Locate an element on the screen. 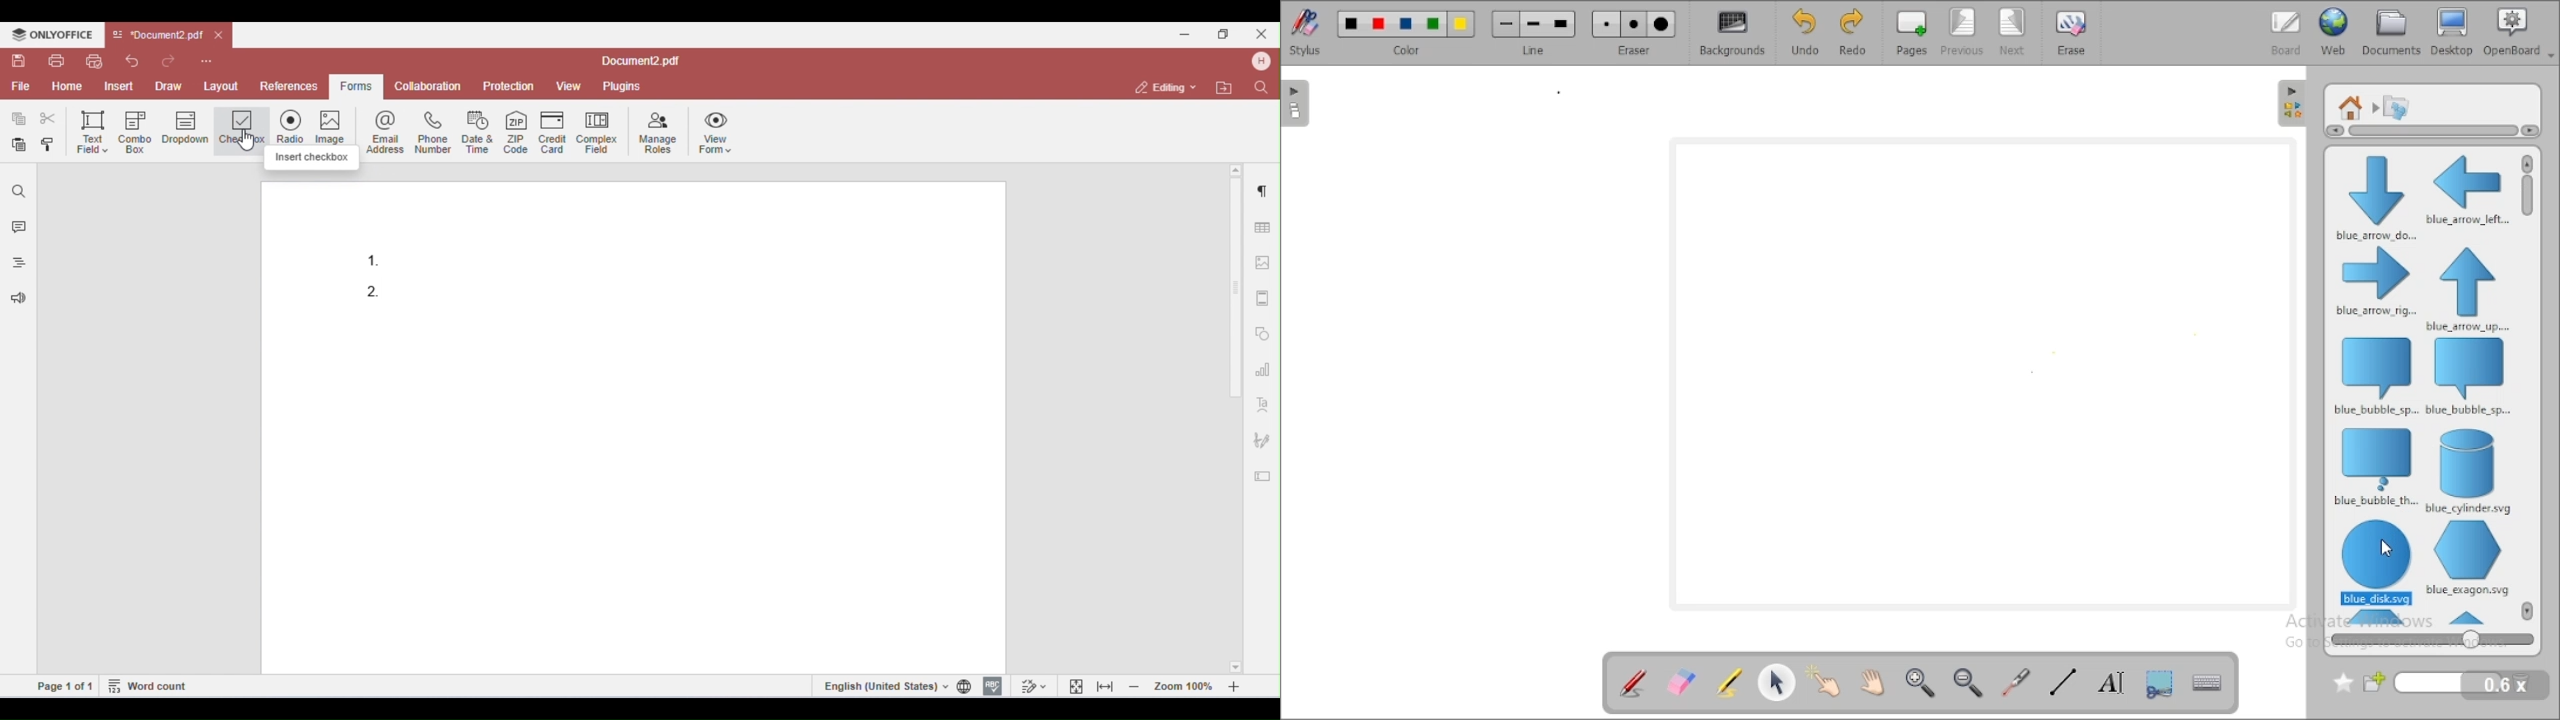 Image resolution: width=2576 pixels, height=728 pixels. write text is located at coordinates (2110, 681).